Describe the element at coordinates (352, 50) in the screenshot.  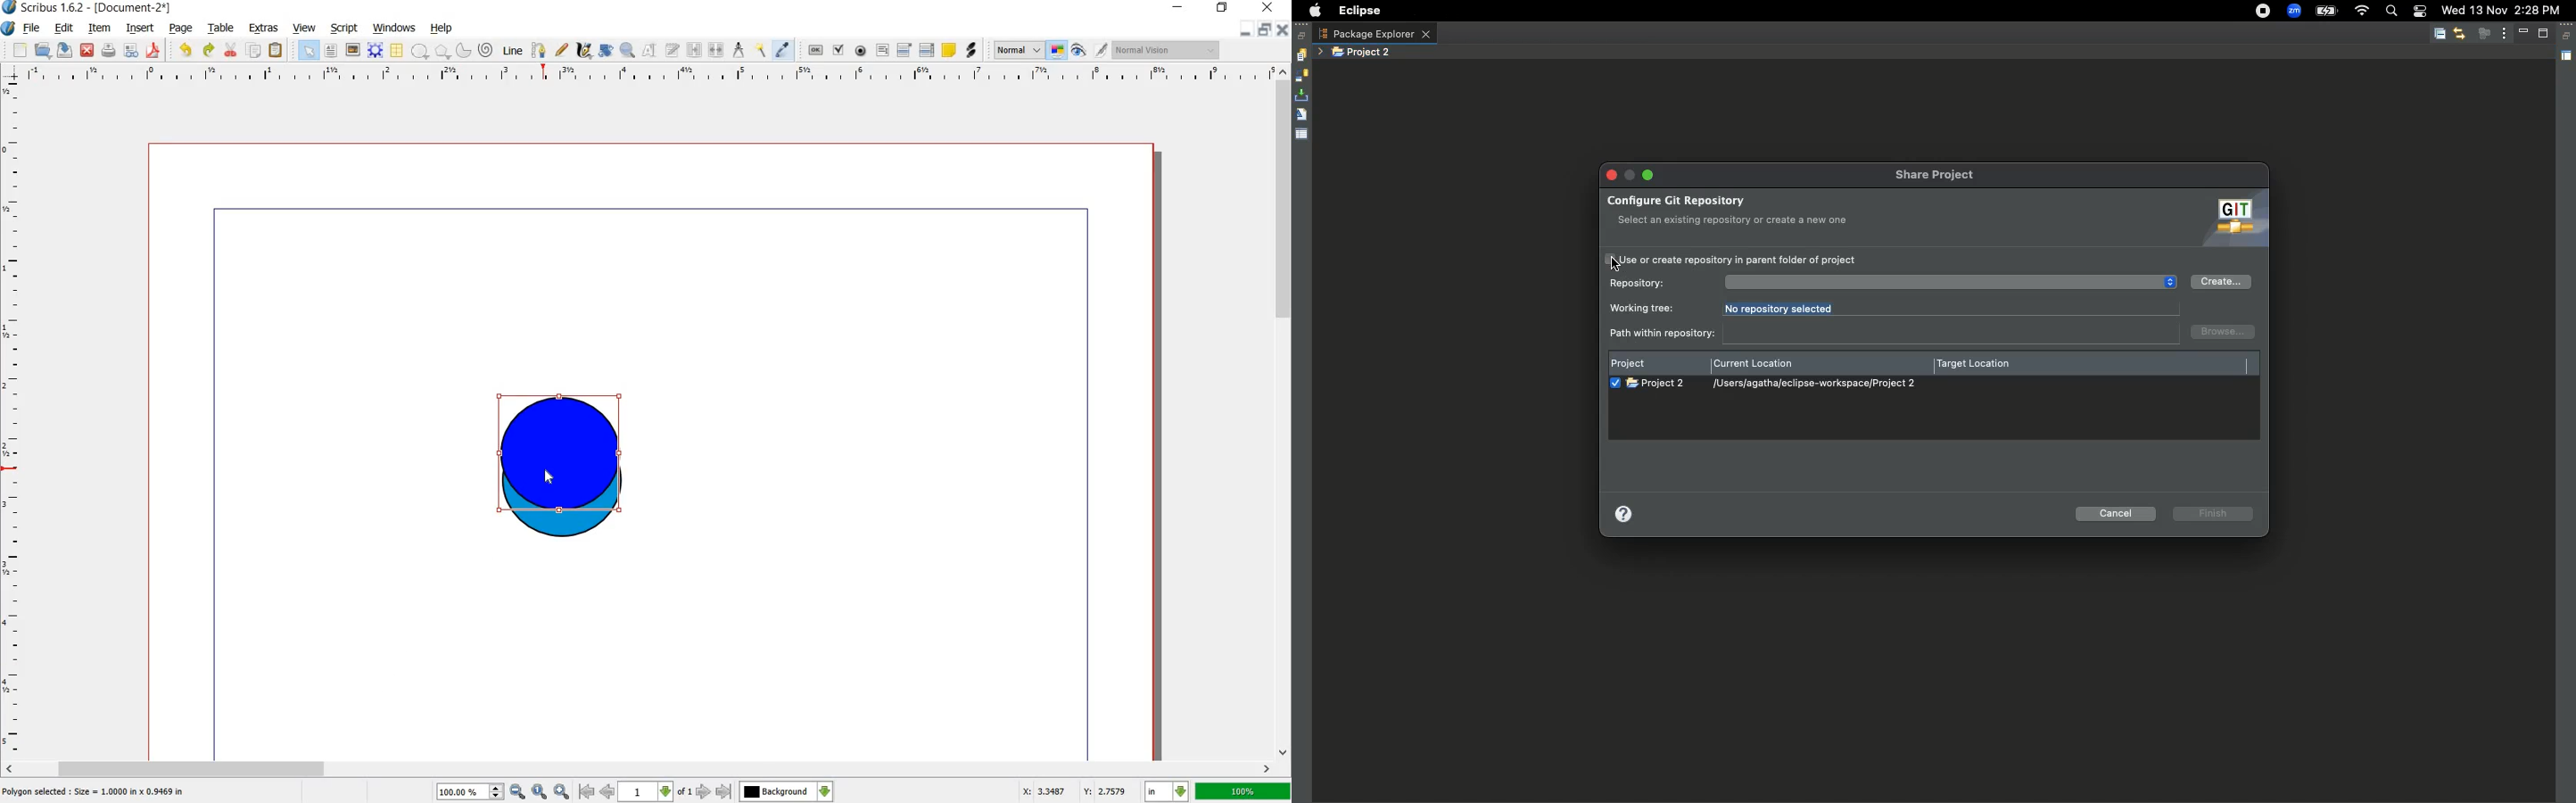
I see `image frame` at that location.